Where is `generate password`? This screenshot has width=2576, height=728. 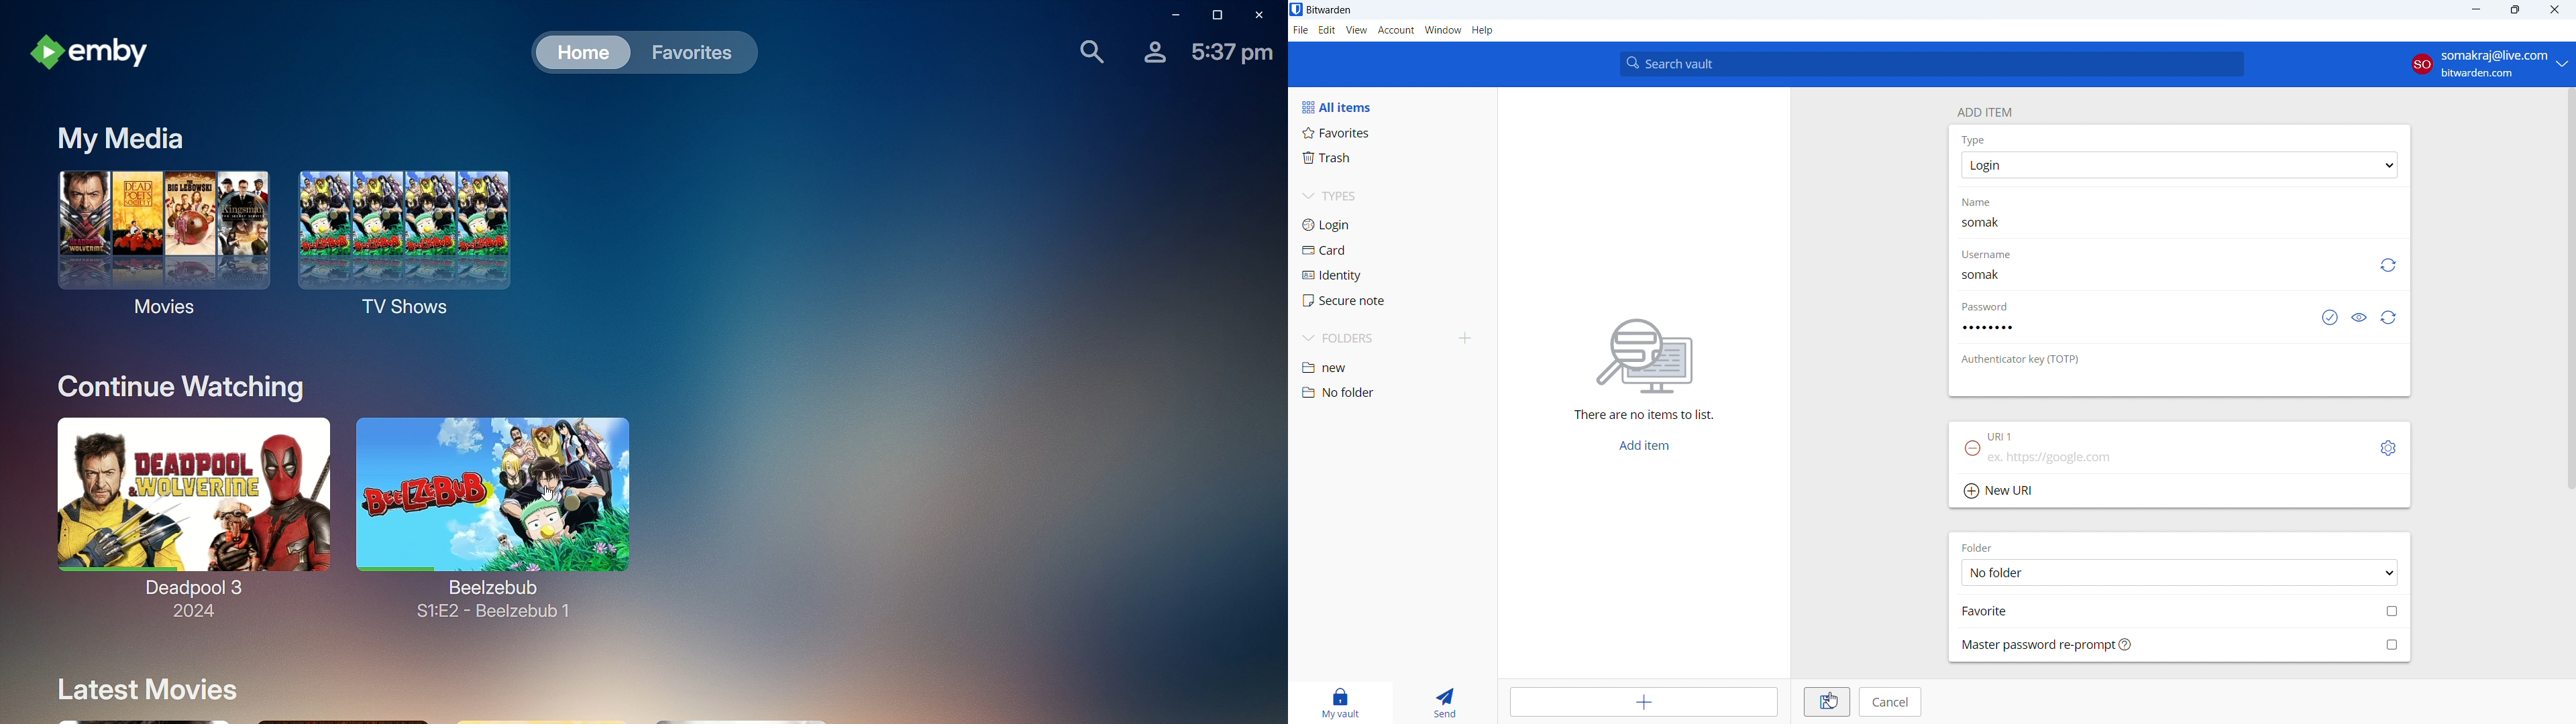
generate password is located at coordinates (2390, 318).